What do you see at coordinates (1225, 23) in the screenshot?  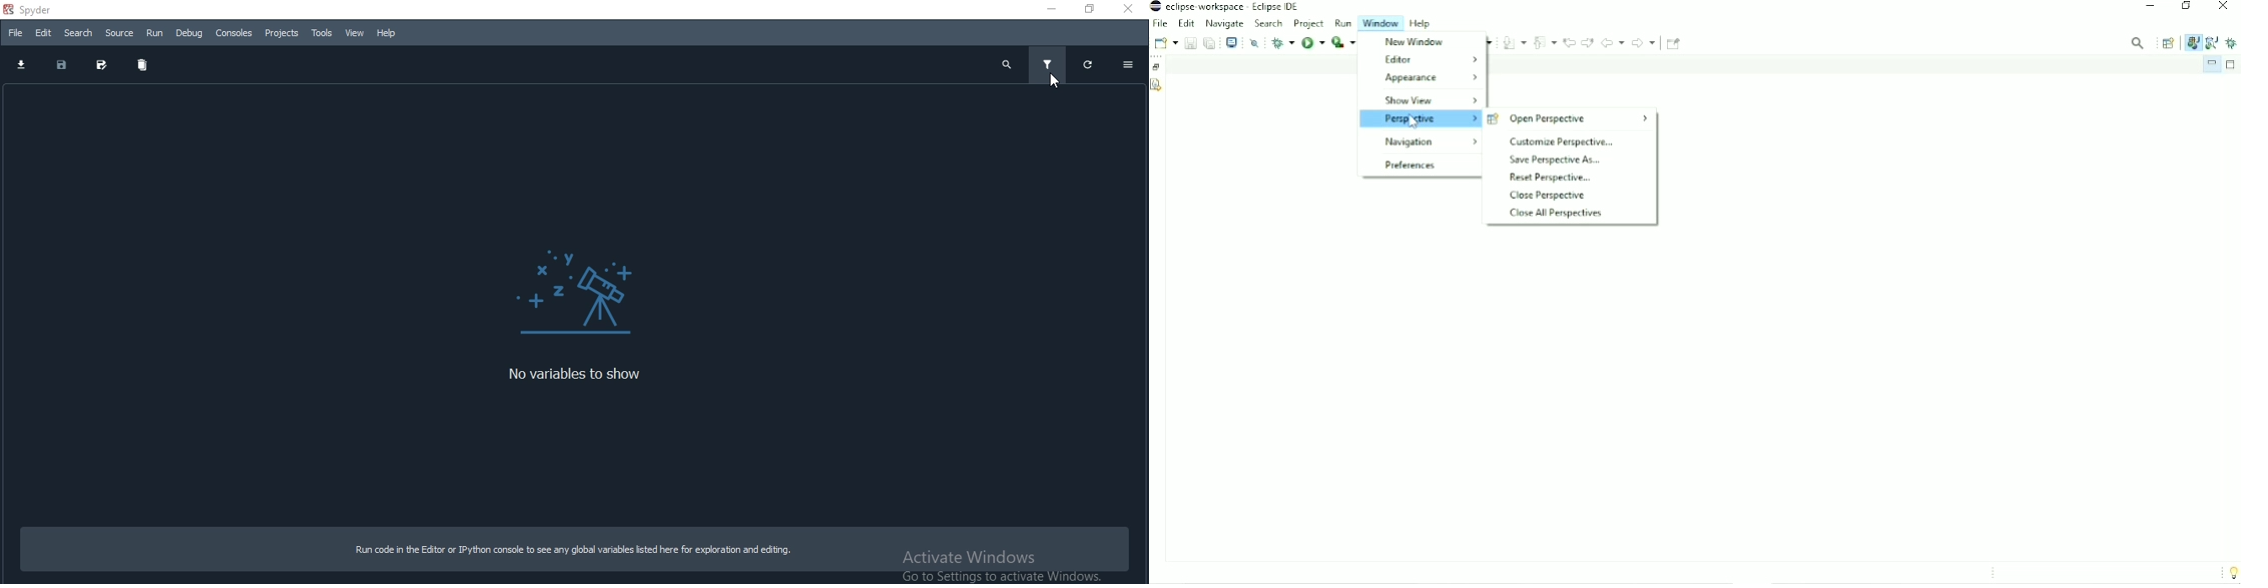 I see `Navigate` at bounding box center [1225, 23].